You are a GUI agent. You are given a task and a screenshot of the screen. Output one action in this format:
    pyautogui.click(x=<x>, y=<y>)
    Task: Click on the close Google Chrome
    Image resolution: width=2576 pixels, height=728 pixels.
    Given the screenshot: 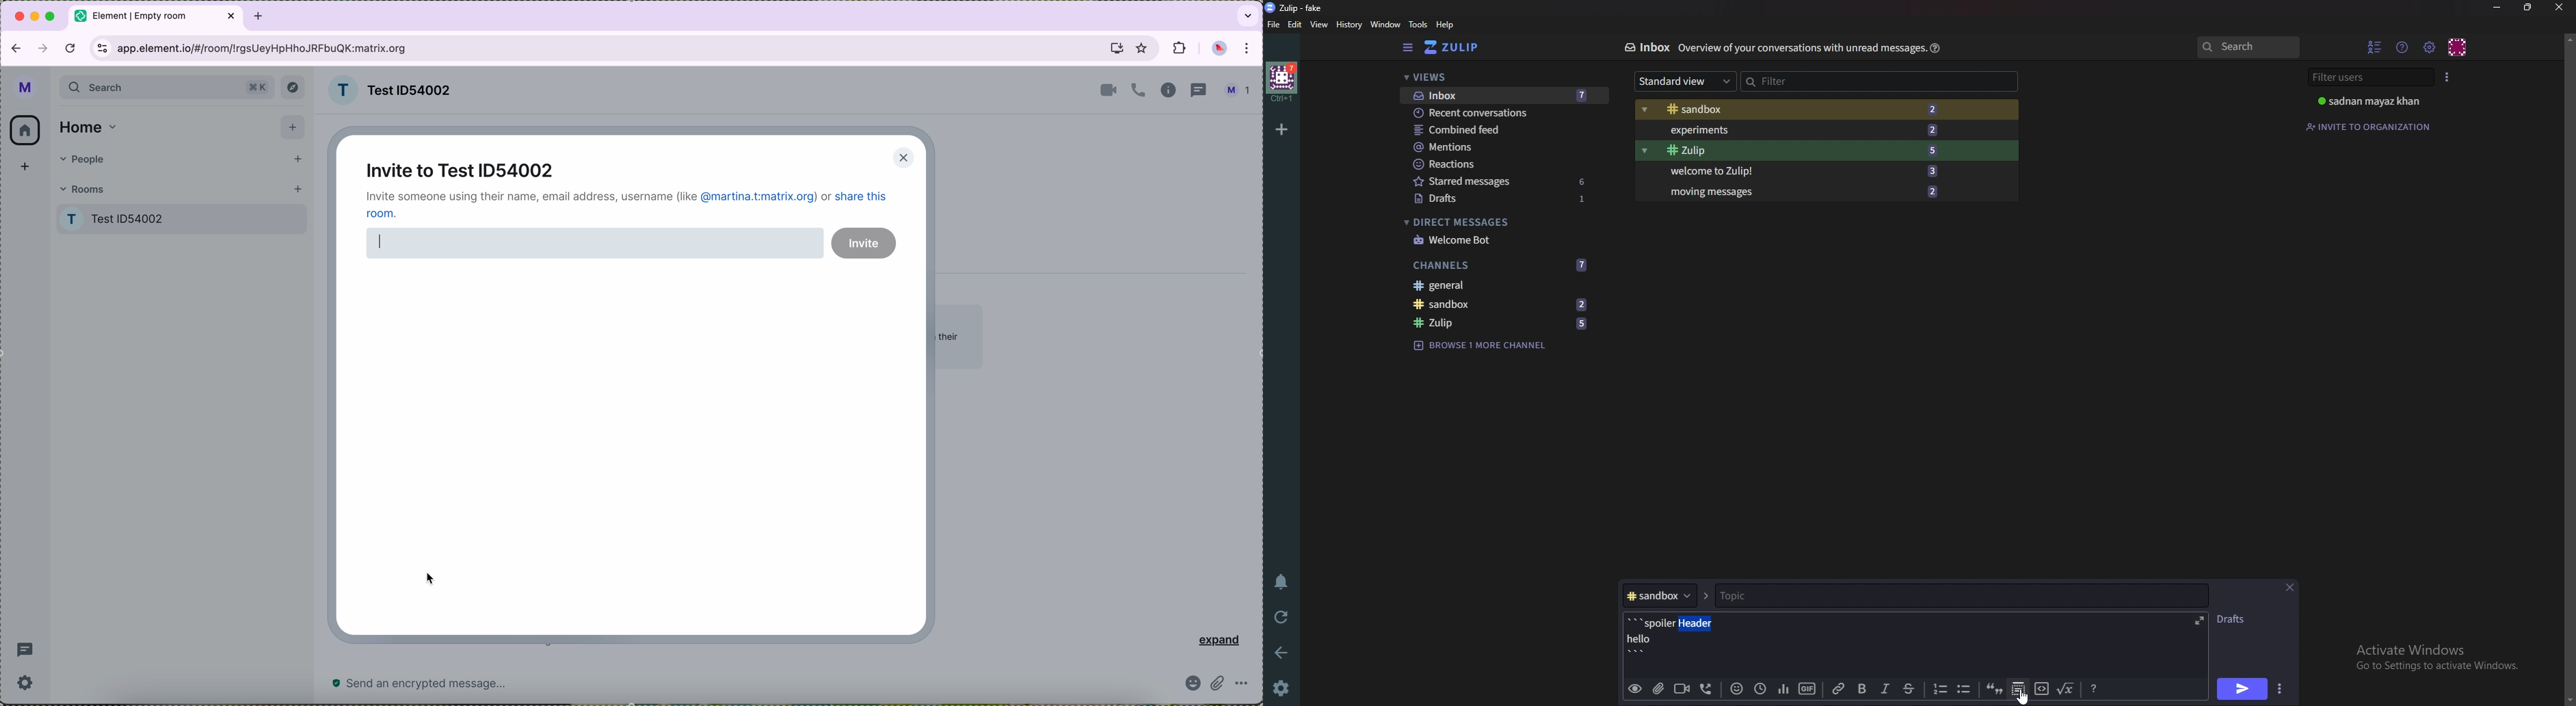 What is the action you would take?
    pyautogui.click(x=20, y=16)
    